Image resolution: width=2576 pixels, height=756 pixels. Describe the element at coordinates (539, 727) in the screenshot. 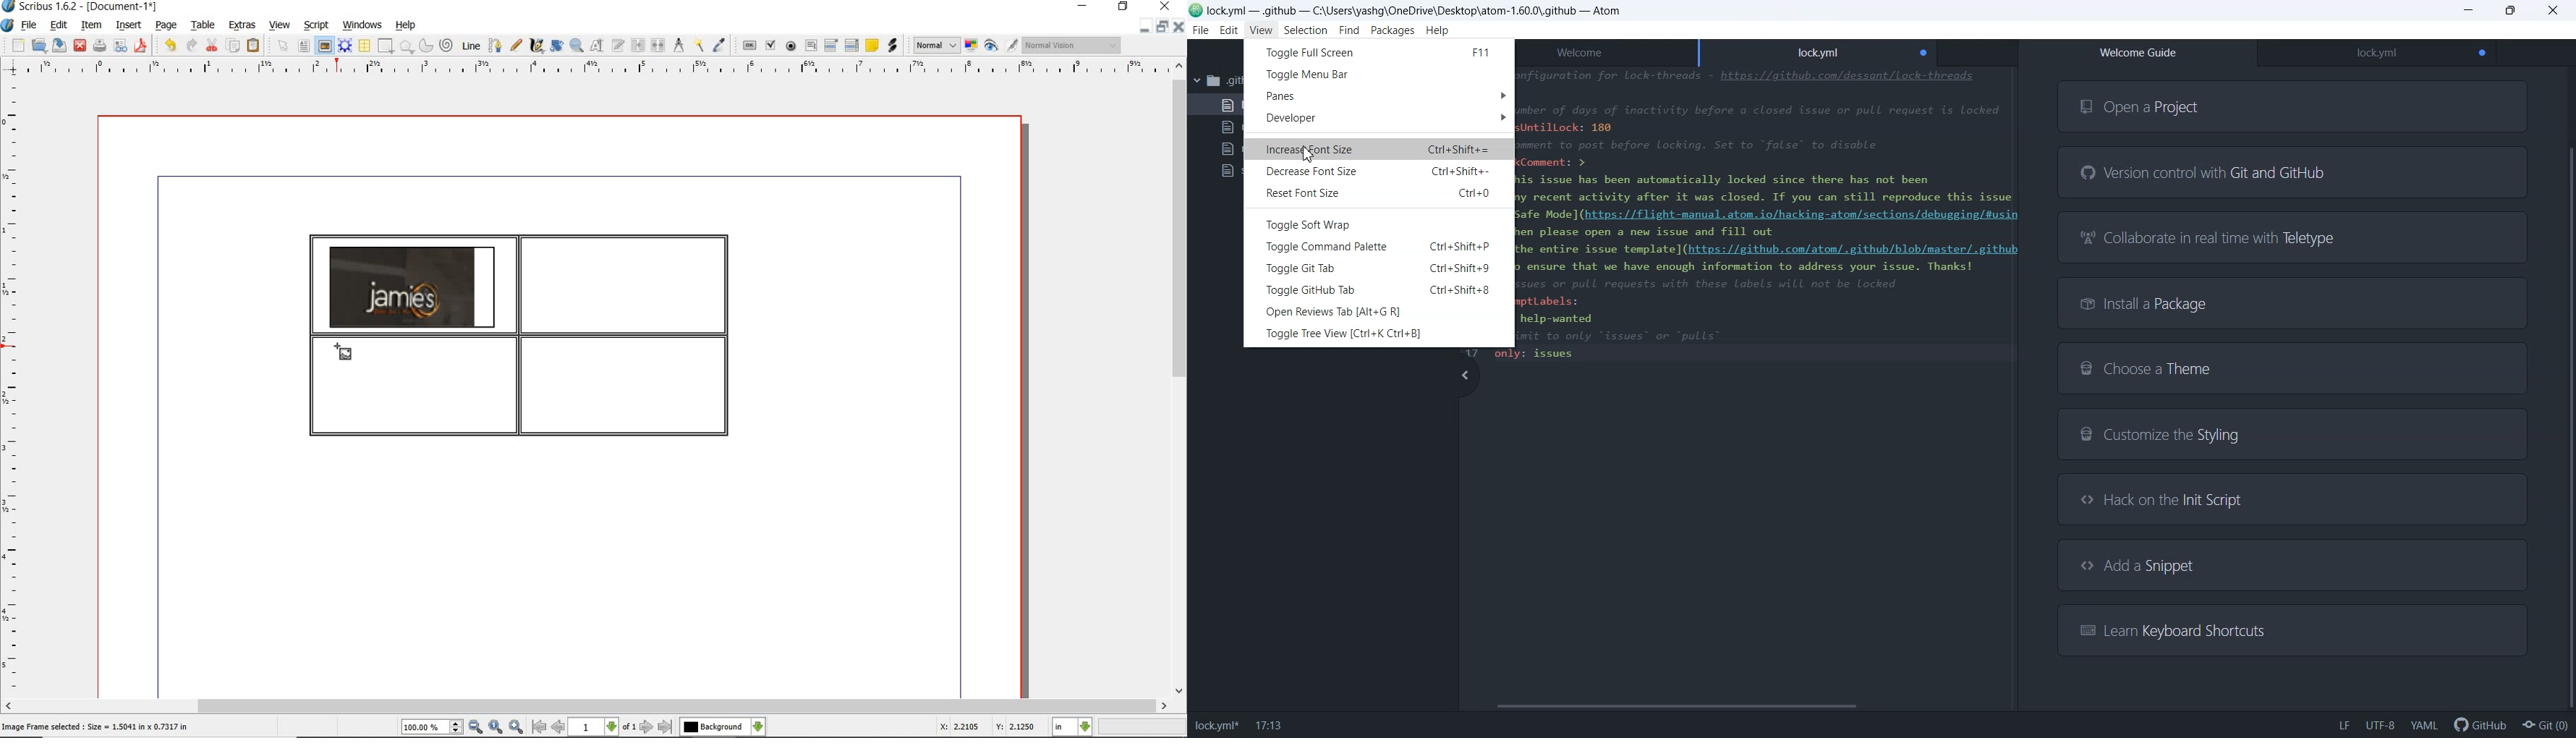

I see `go to first page` at that location.